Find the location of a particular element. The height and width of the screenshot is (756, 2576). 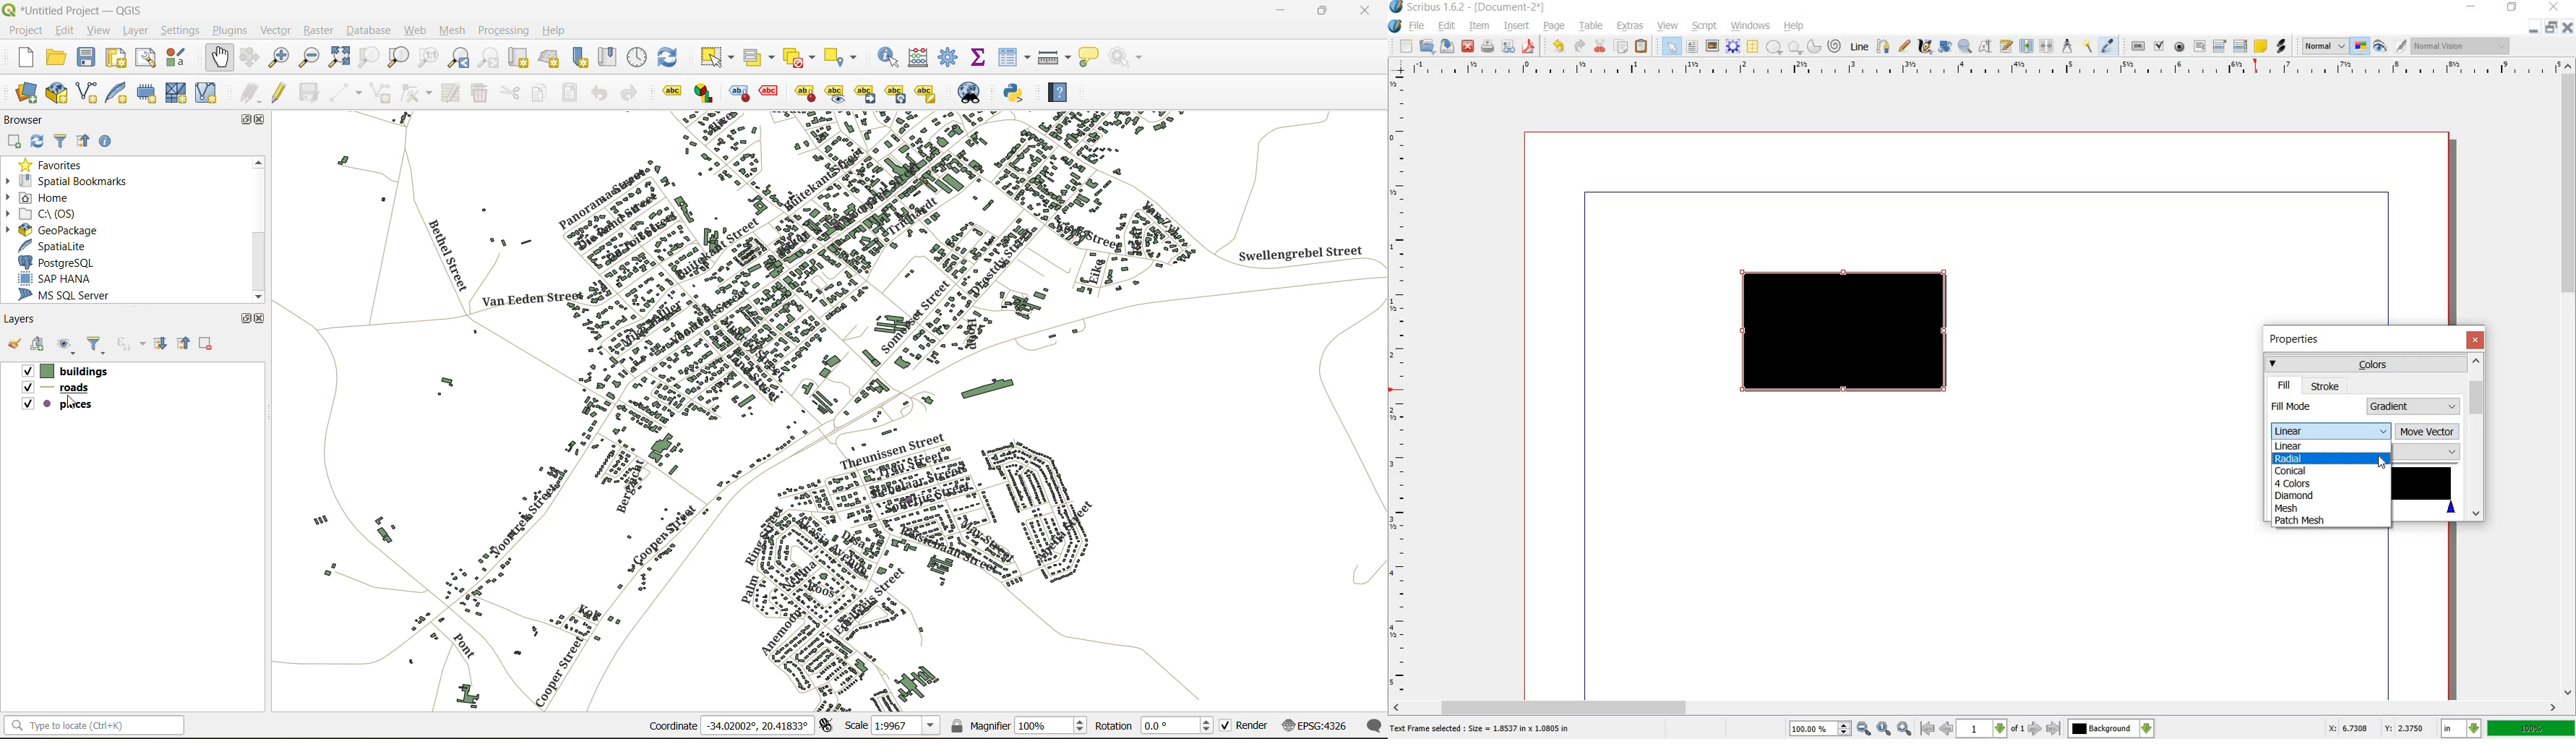

new geopackage layer is located at coordinates (61, 96).